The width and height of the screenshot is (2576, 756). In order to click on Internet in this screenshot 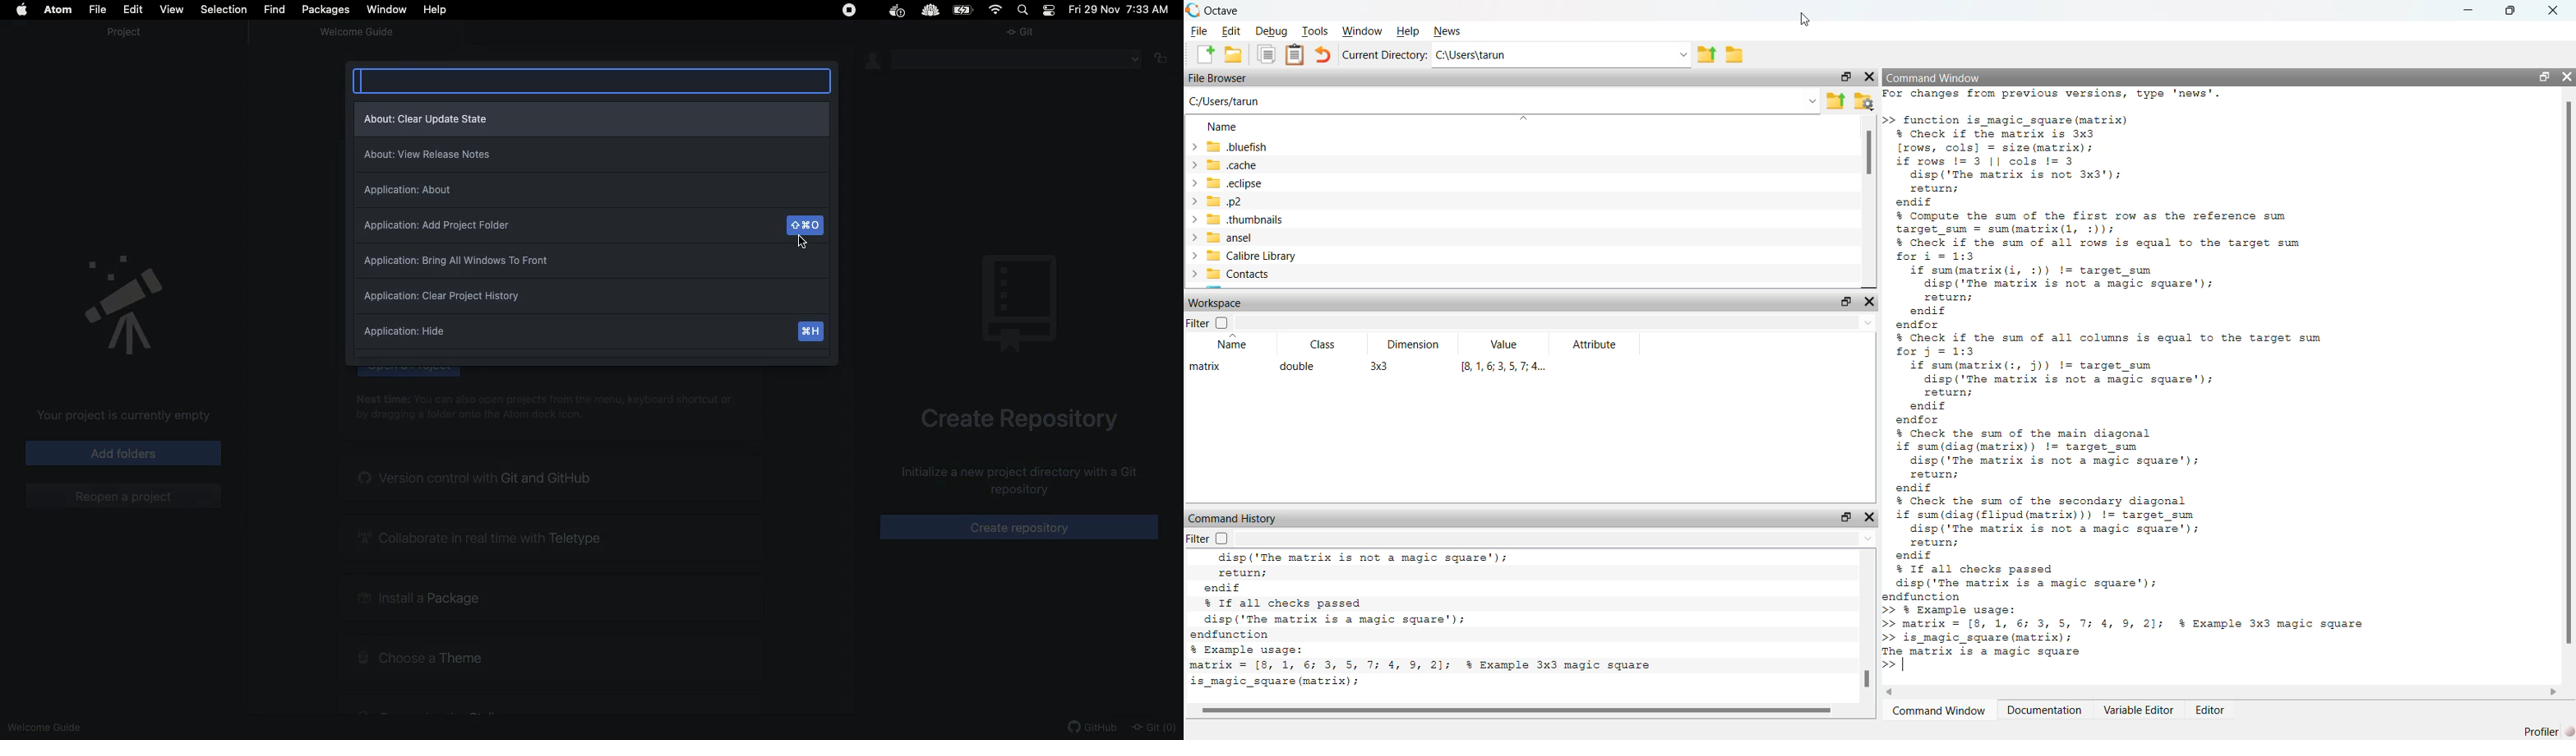, I will do `click(999, 10)`.